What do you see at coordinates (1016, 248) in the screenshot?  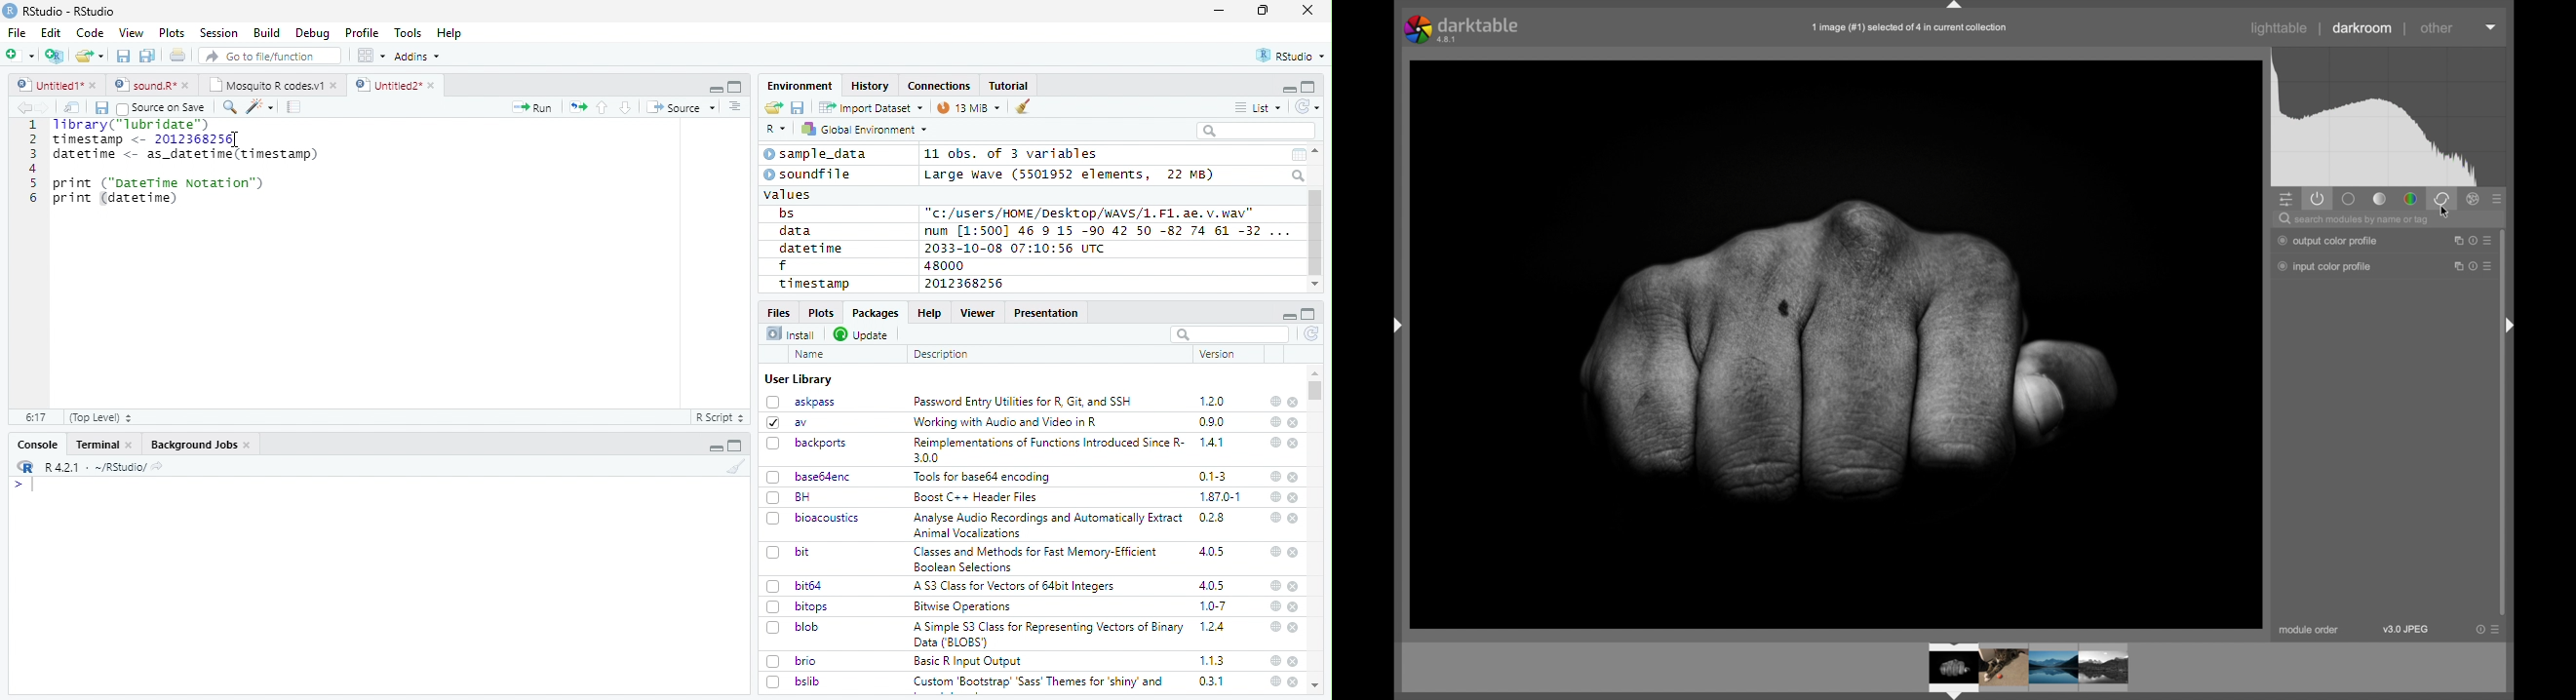 I see `2033-10-08 07:10:56 UTC` at bounding box center [1016, 248].